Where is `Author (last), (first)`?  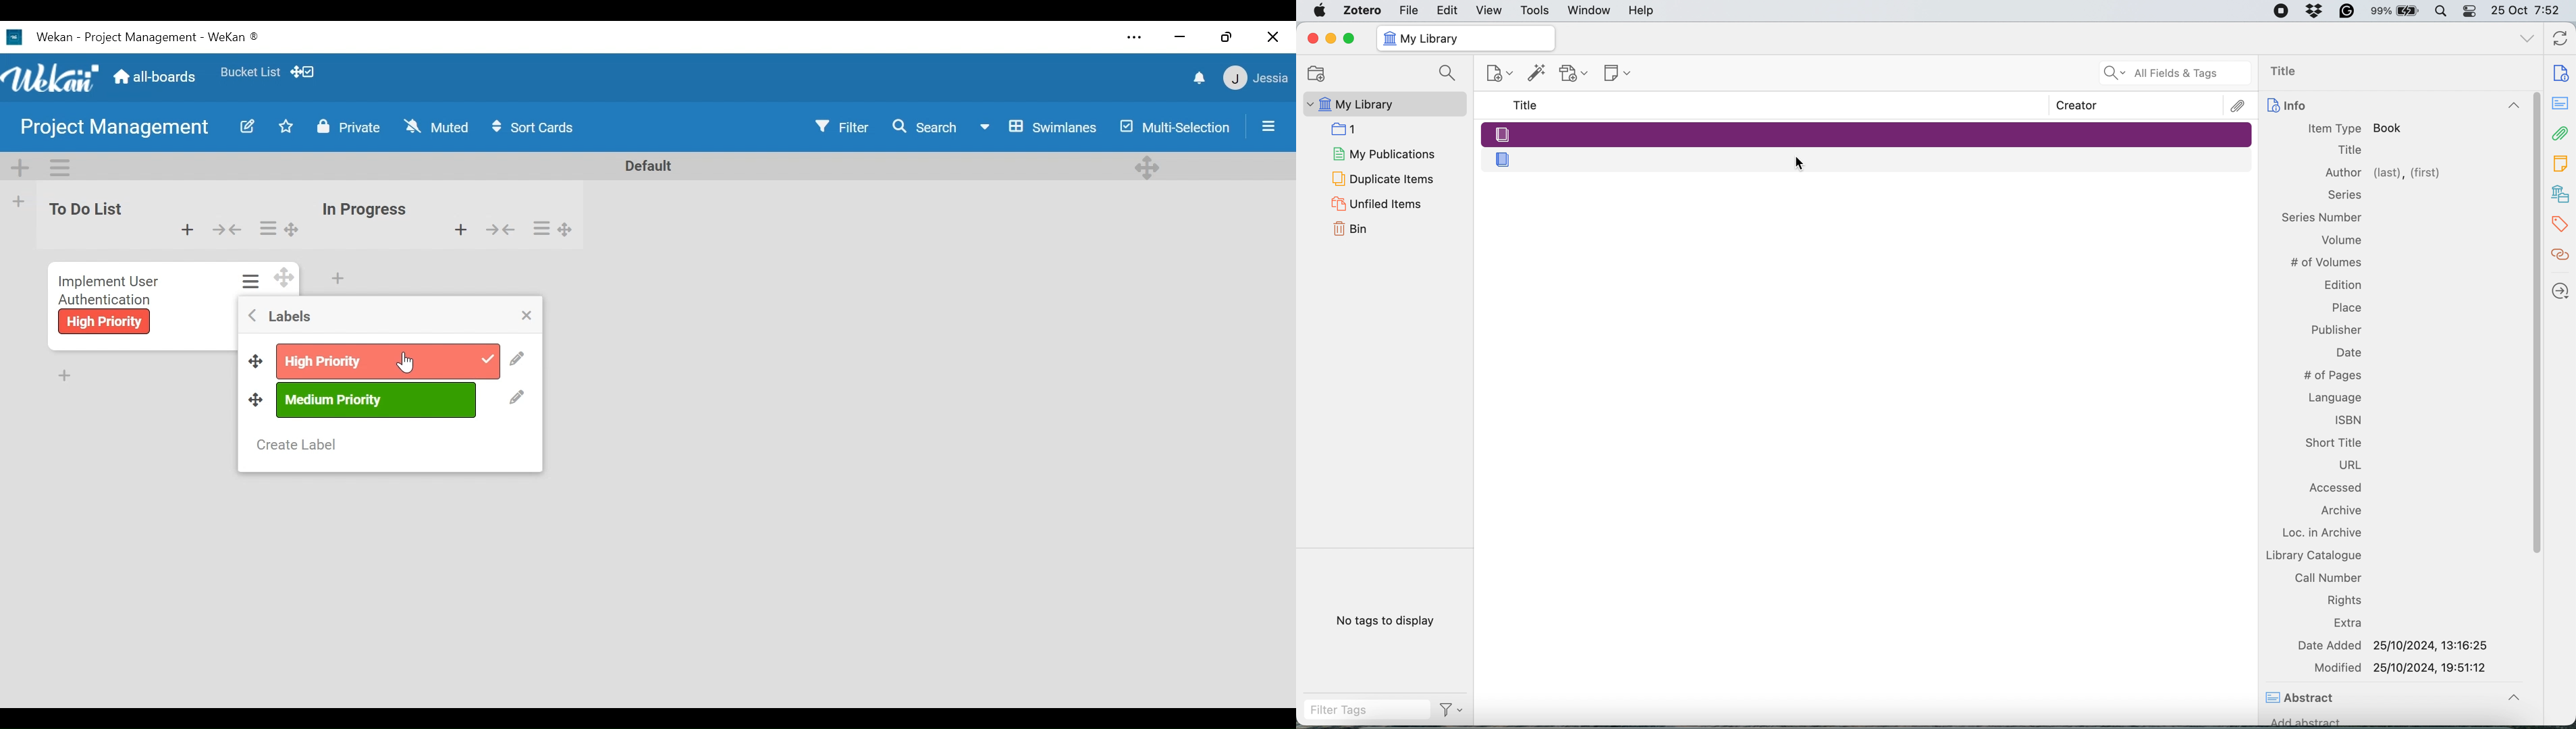
Author (last), (first) is located at coordinates (2384, 173).